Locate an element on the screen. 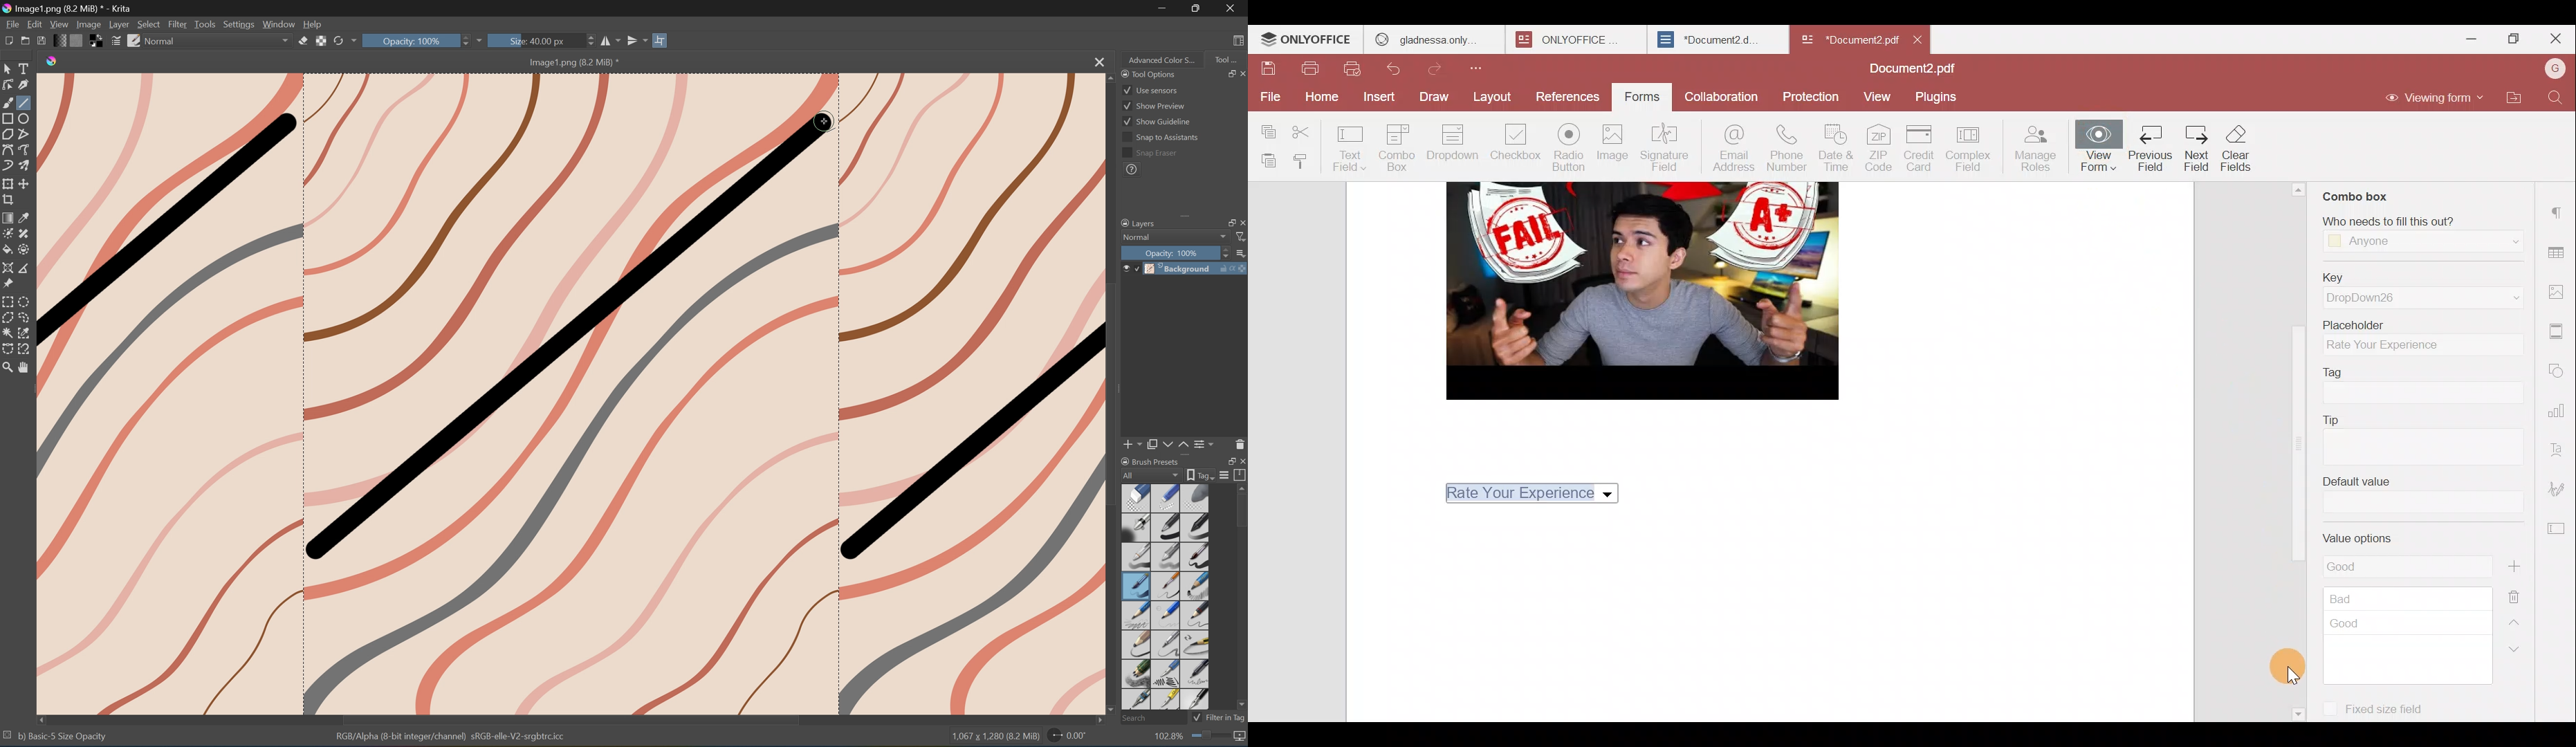 The height and width of the screenshot is (756, 2576). Close is located at coordinates (2555, 39).